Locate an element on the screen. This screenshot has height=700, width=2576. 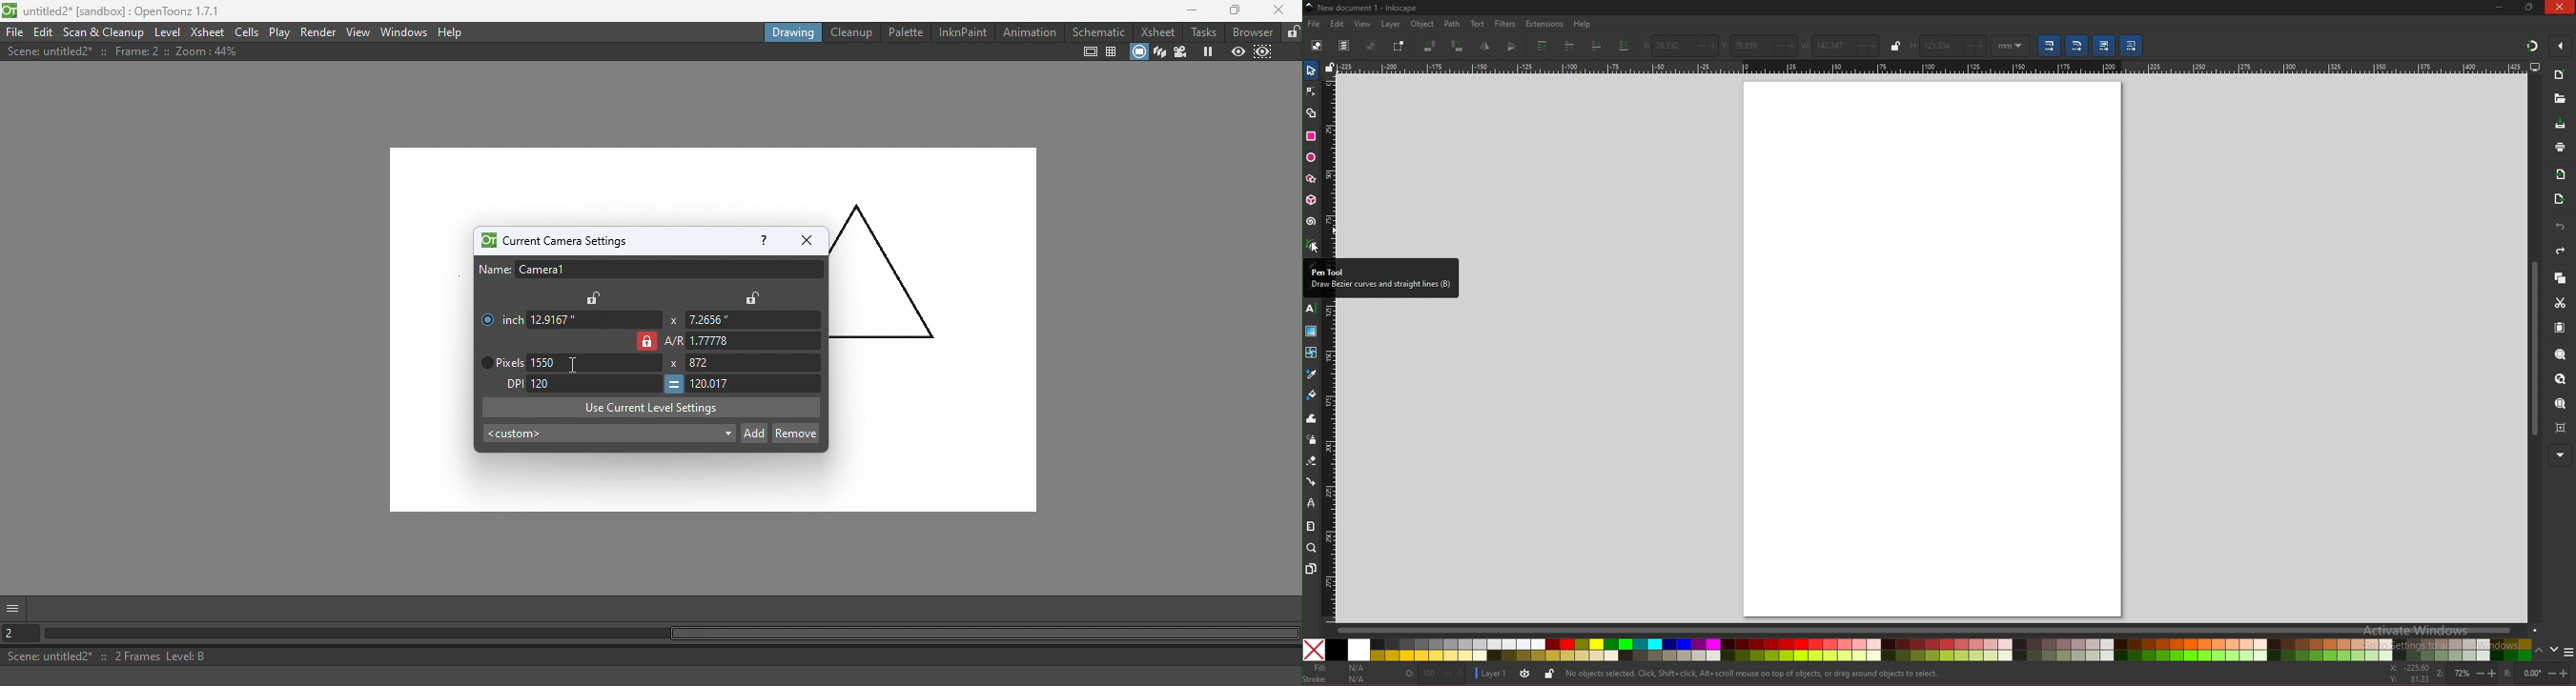
vertical rule is located at coordinates (1329, 462).